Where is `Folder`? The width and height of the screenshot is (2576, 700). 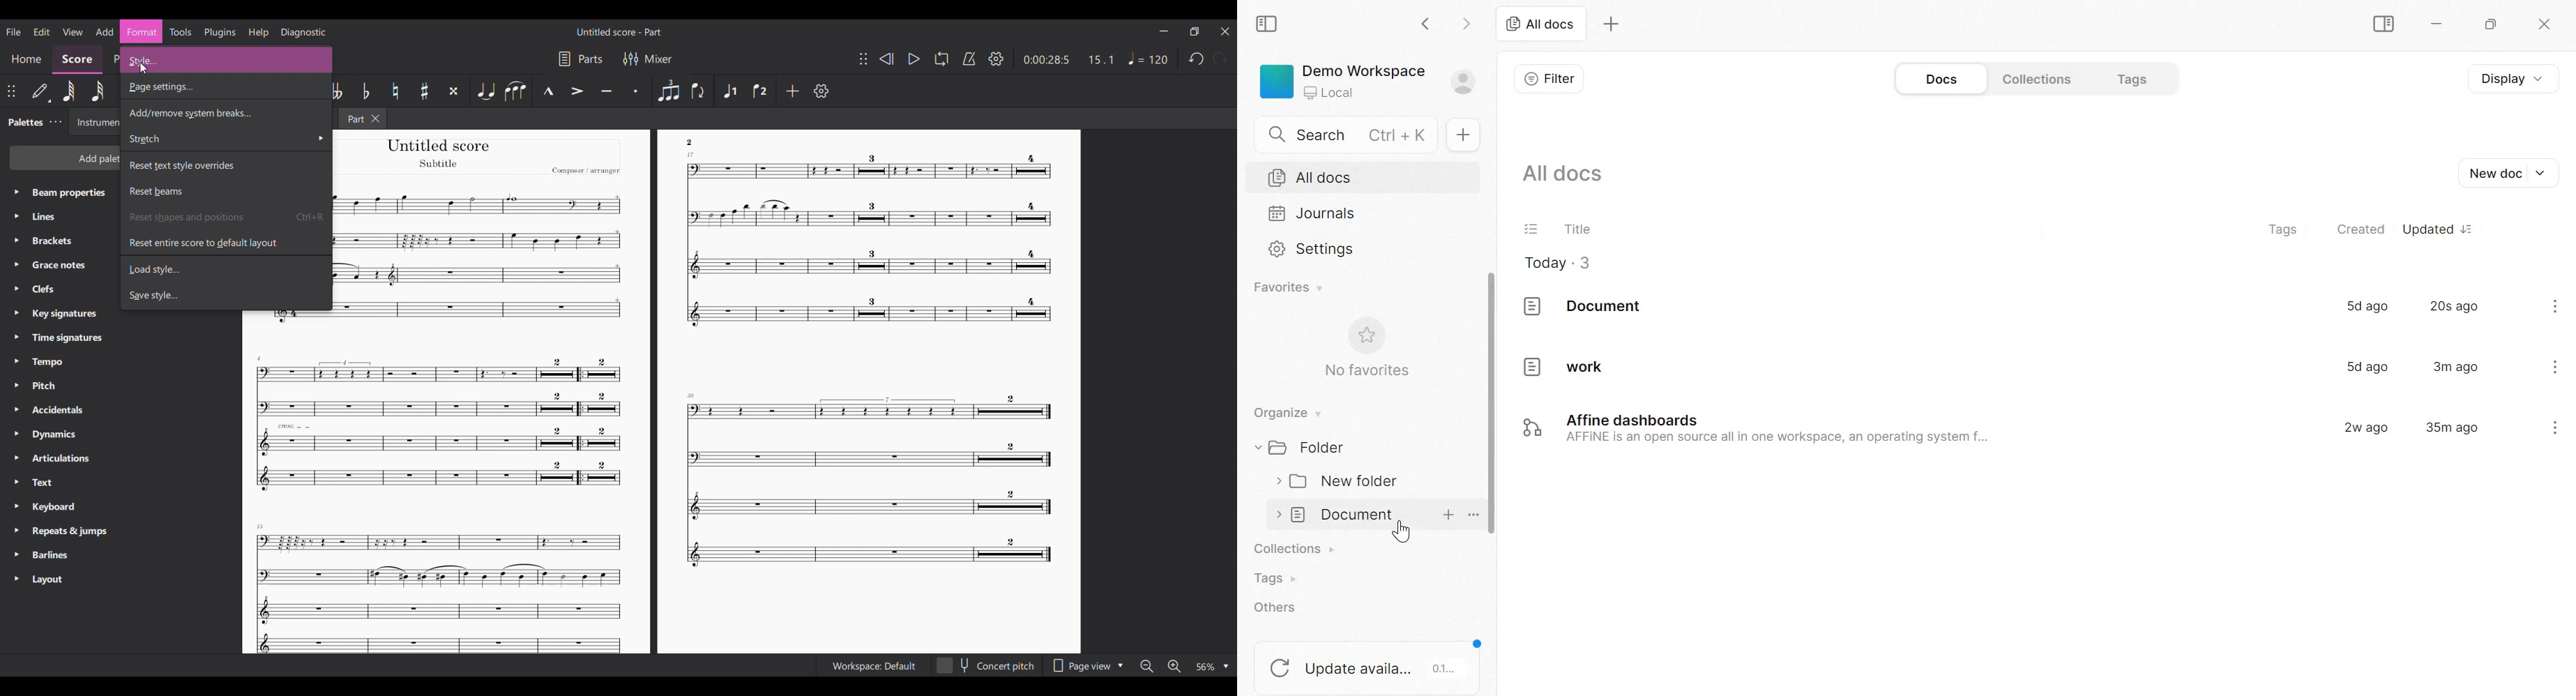
Folder is located at coordinates (1308, 447).